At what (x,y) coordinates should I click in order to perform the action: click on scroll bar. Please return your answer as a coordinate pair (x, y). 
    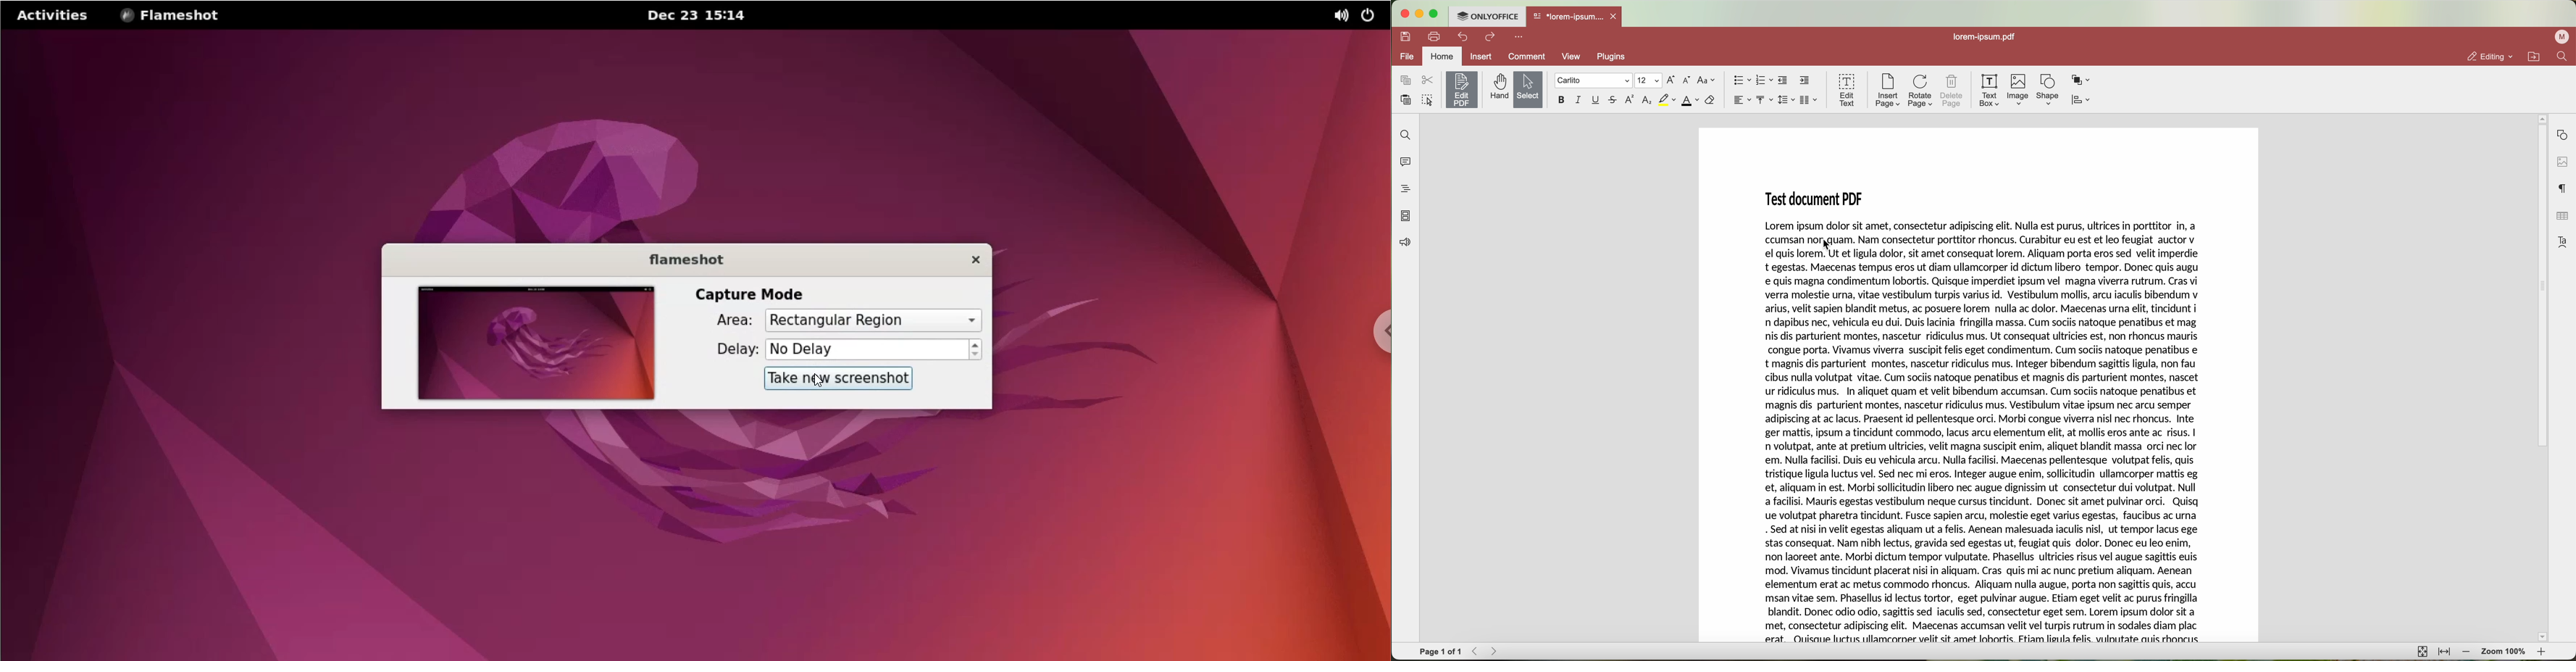
    Looking at the image, I should click on (2540, 380).